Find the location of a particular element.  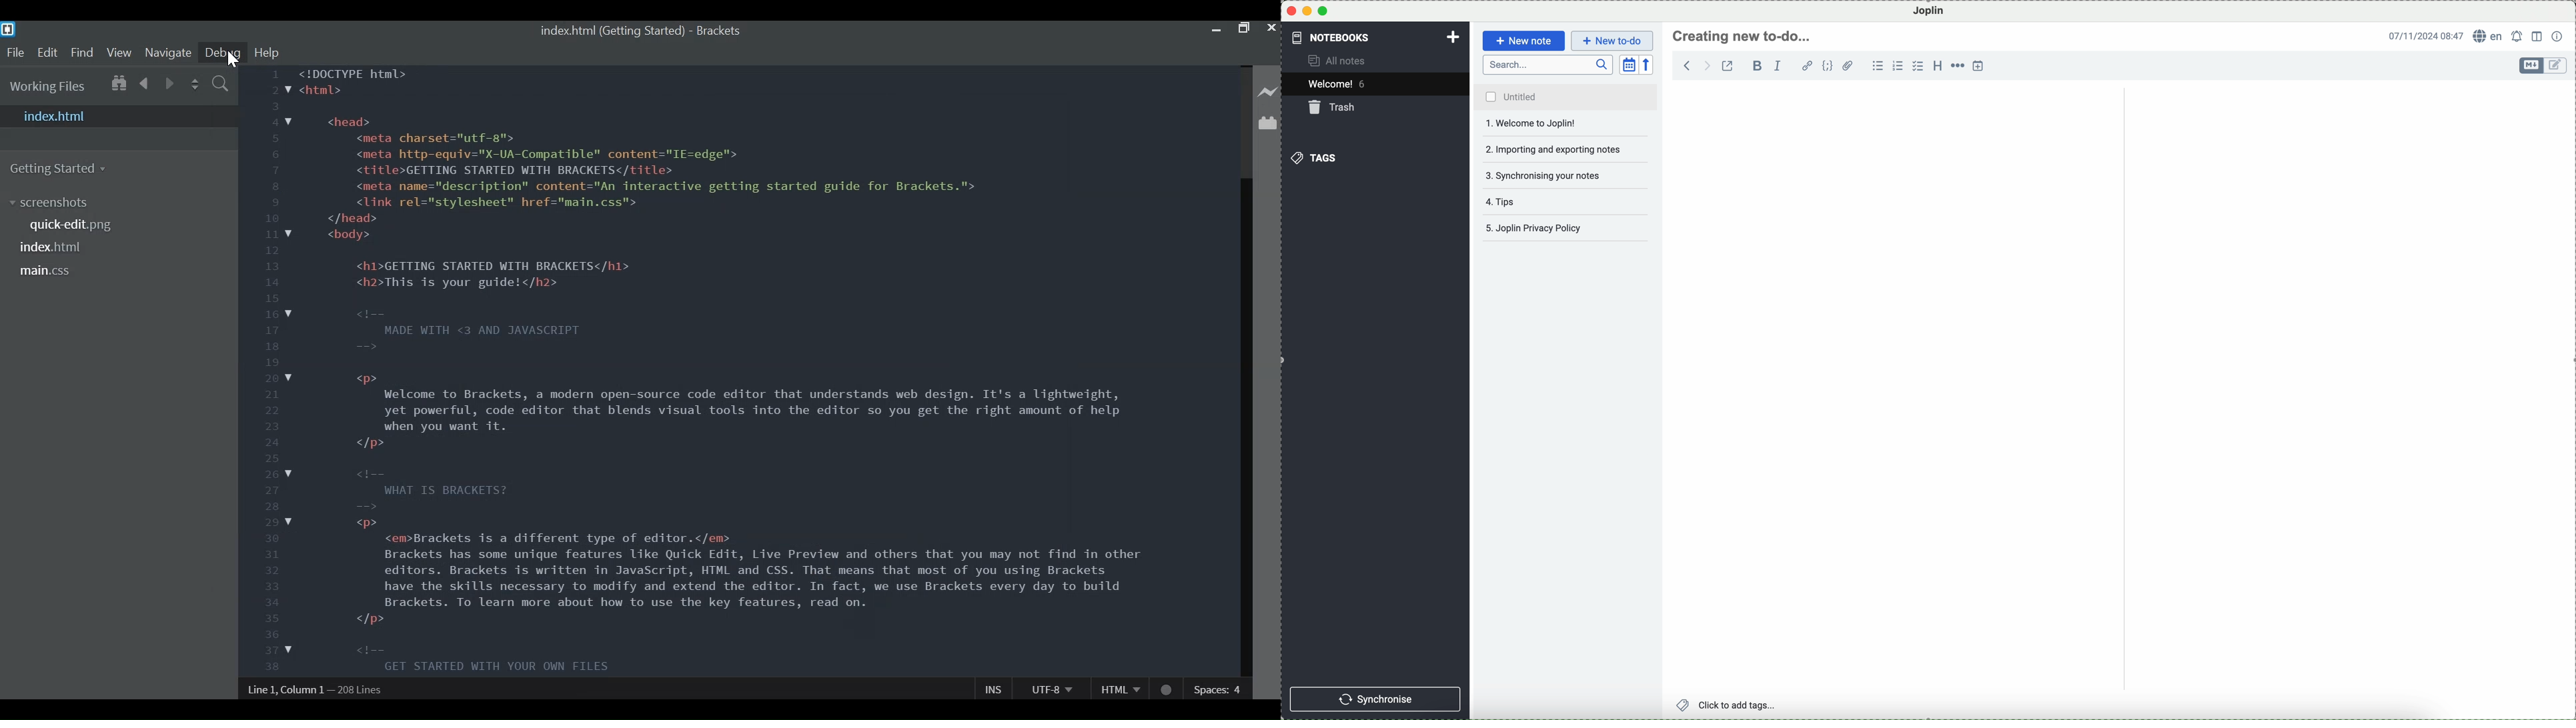

toggle sort order field is located at coordinates (1629, 65).